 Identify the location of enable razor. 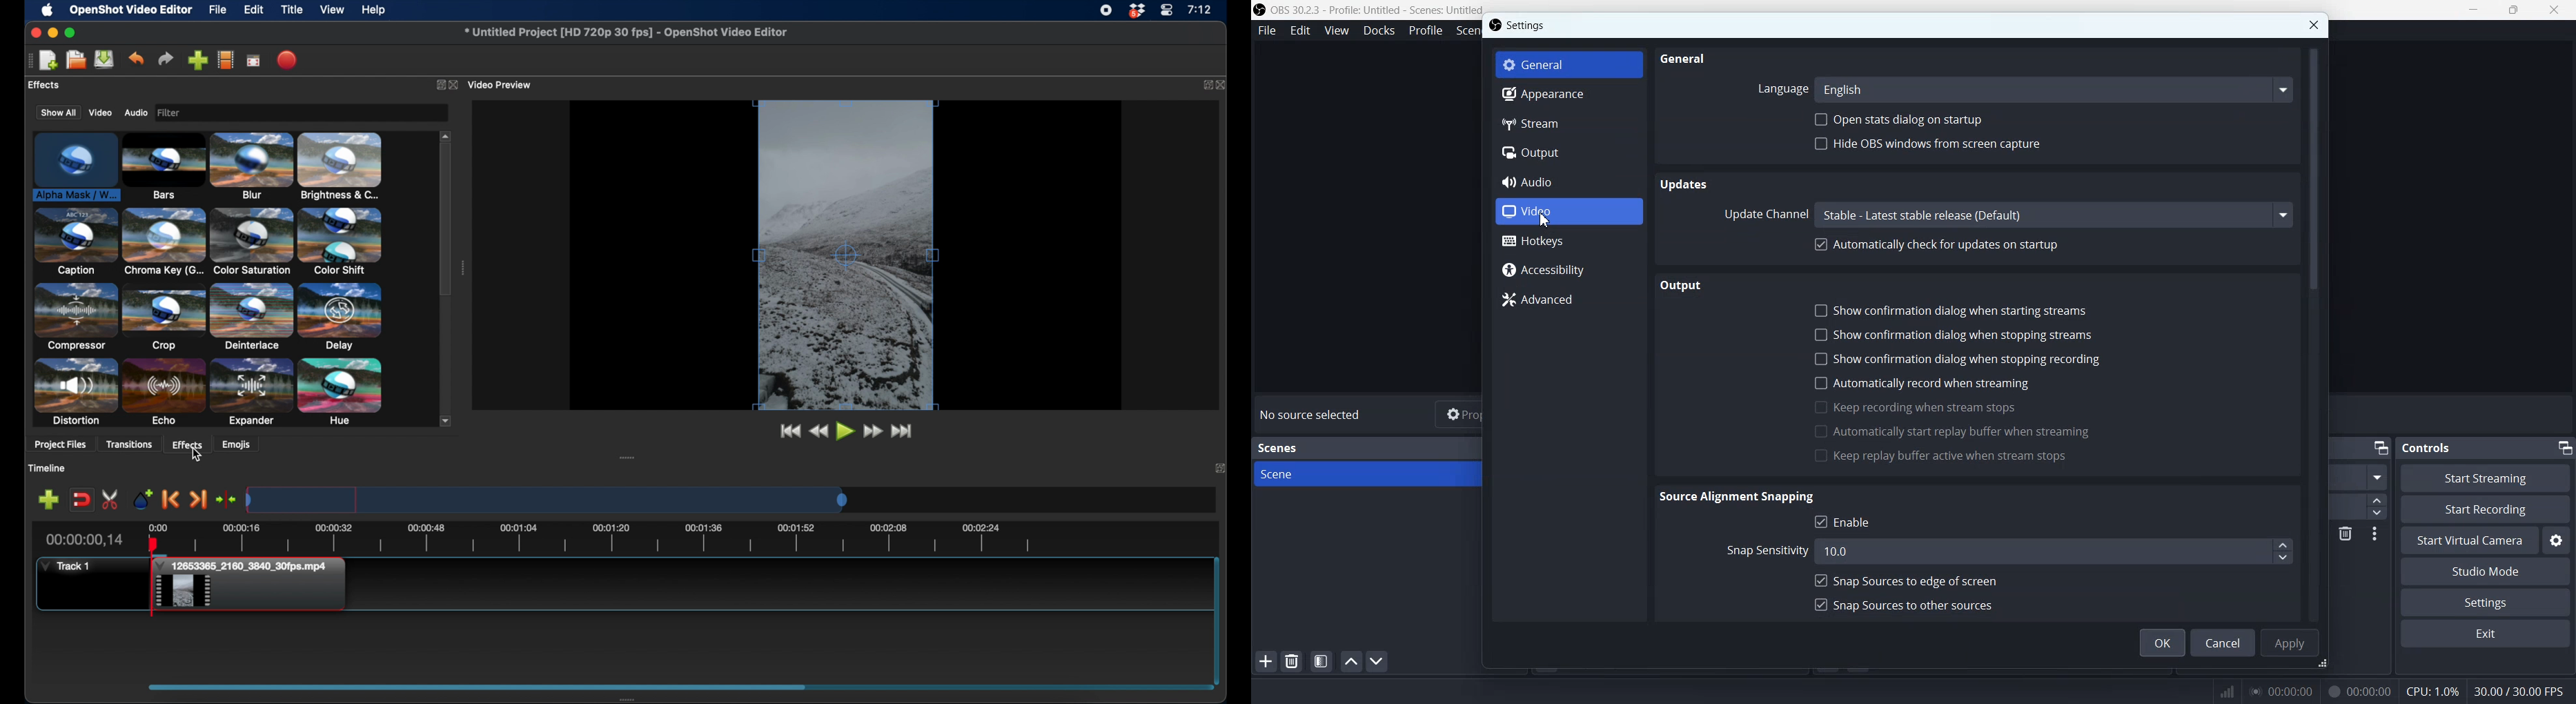
(111, 499).